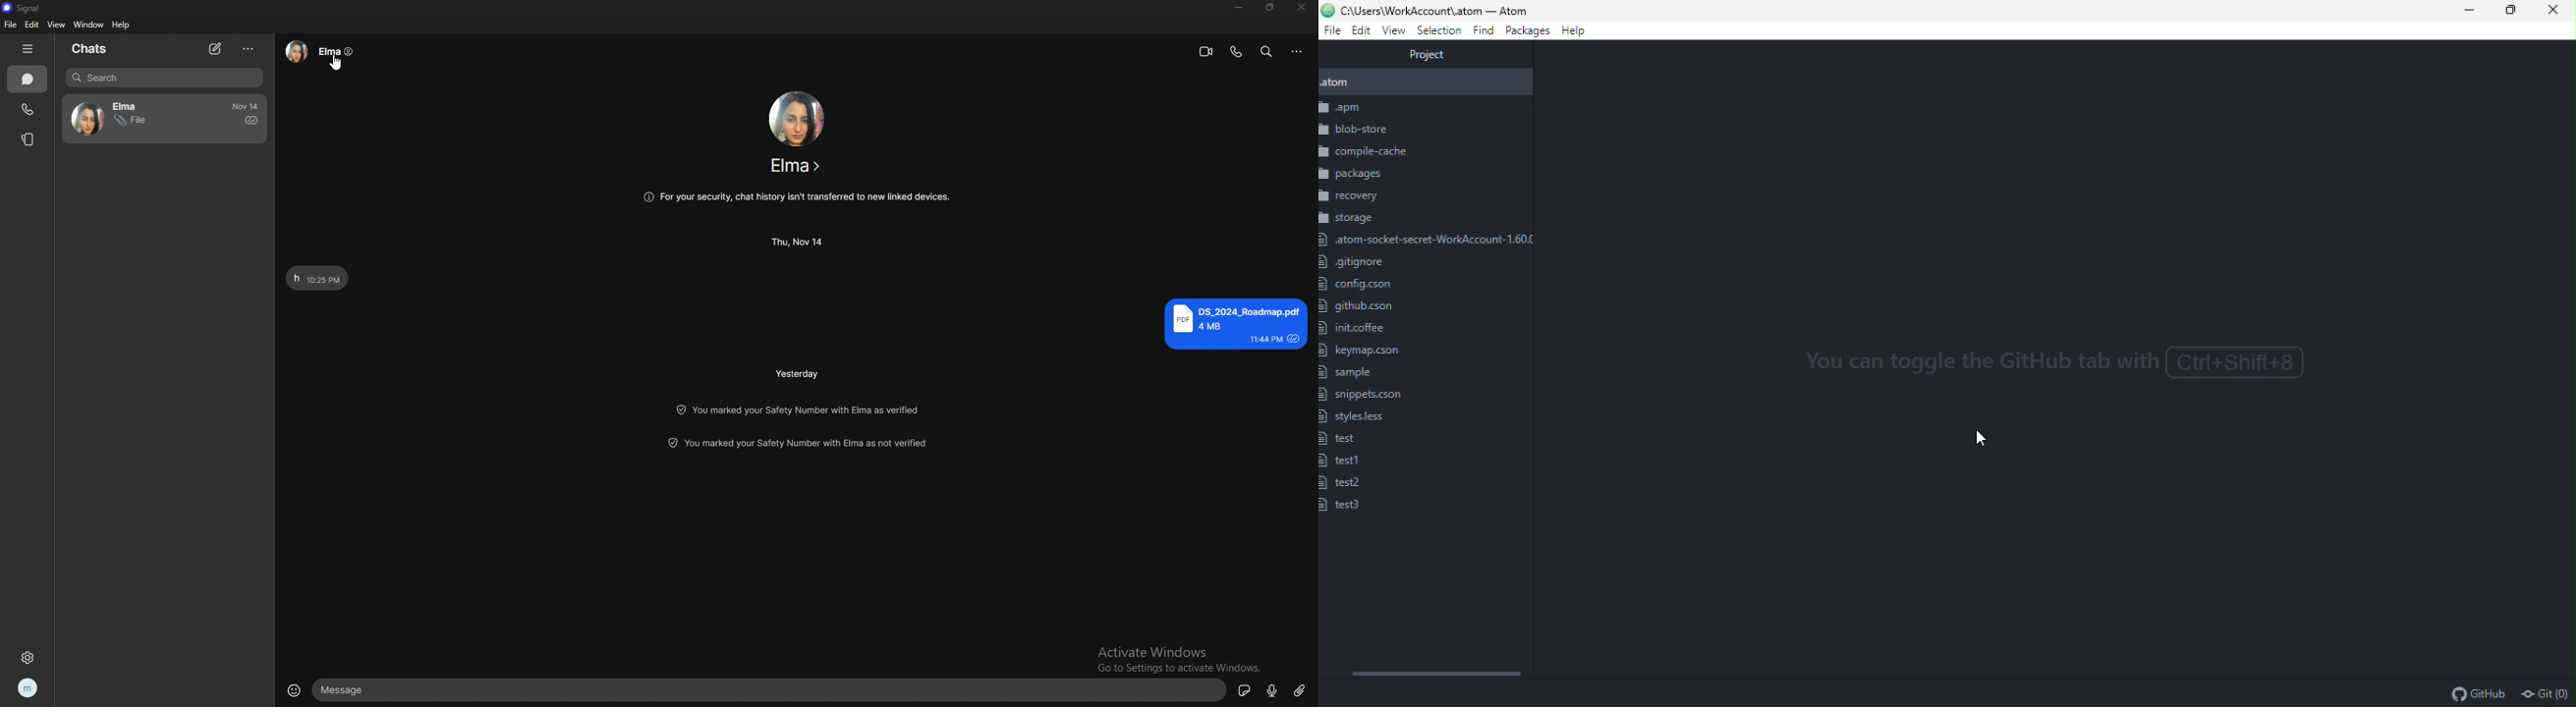 The height and width of the screenshot is (728, 2576). I want to click on info, so click(321, 51).